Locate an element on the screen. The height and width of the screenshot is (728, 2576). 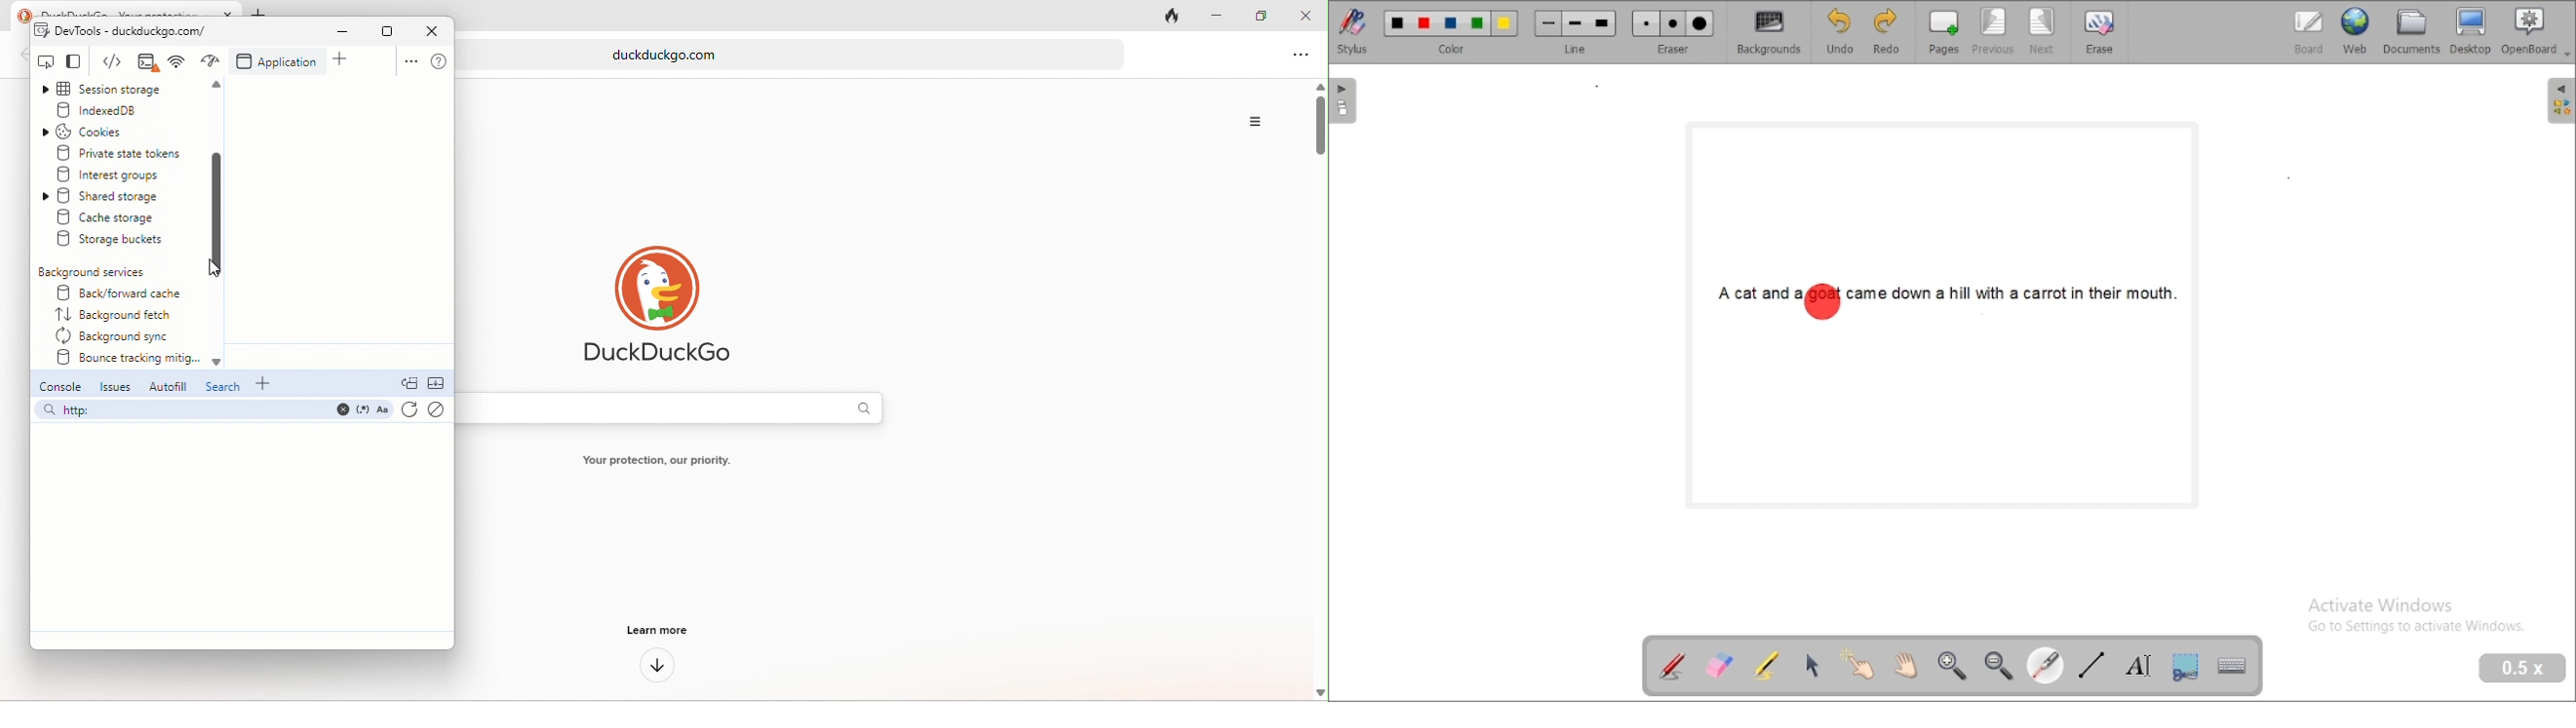
background services is located at coordinates (95, 272).